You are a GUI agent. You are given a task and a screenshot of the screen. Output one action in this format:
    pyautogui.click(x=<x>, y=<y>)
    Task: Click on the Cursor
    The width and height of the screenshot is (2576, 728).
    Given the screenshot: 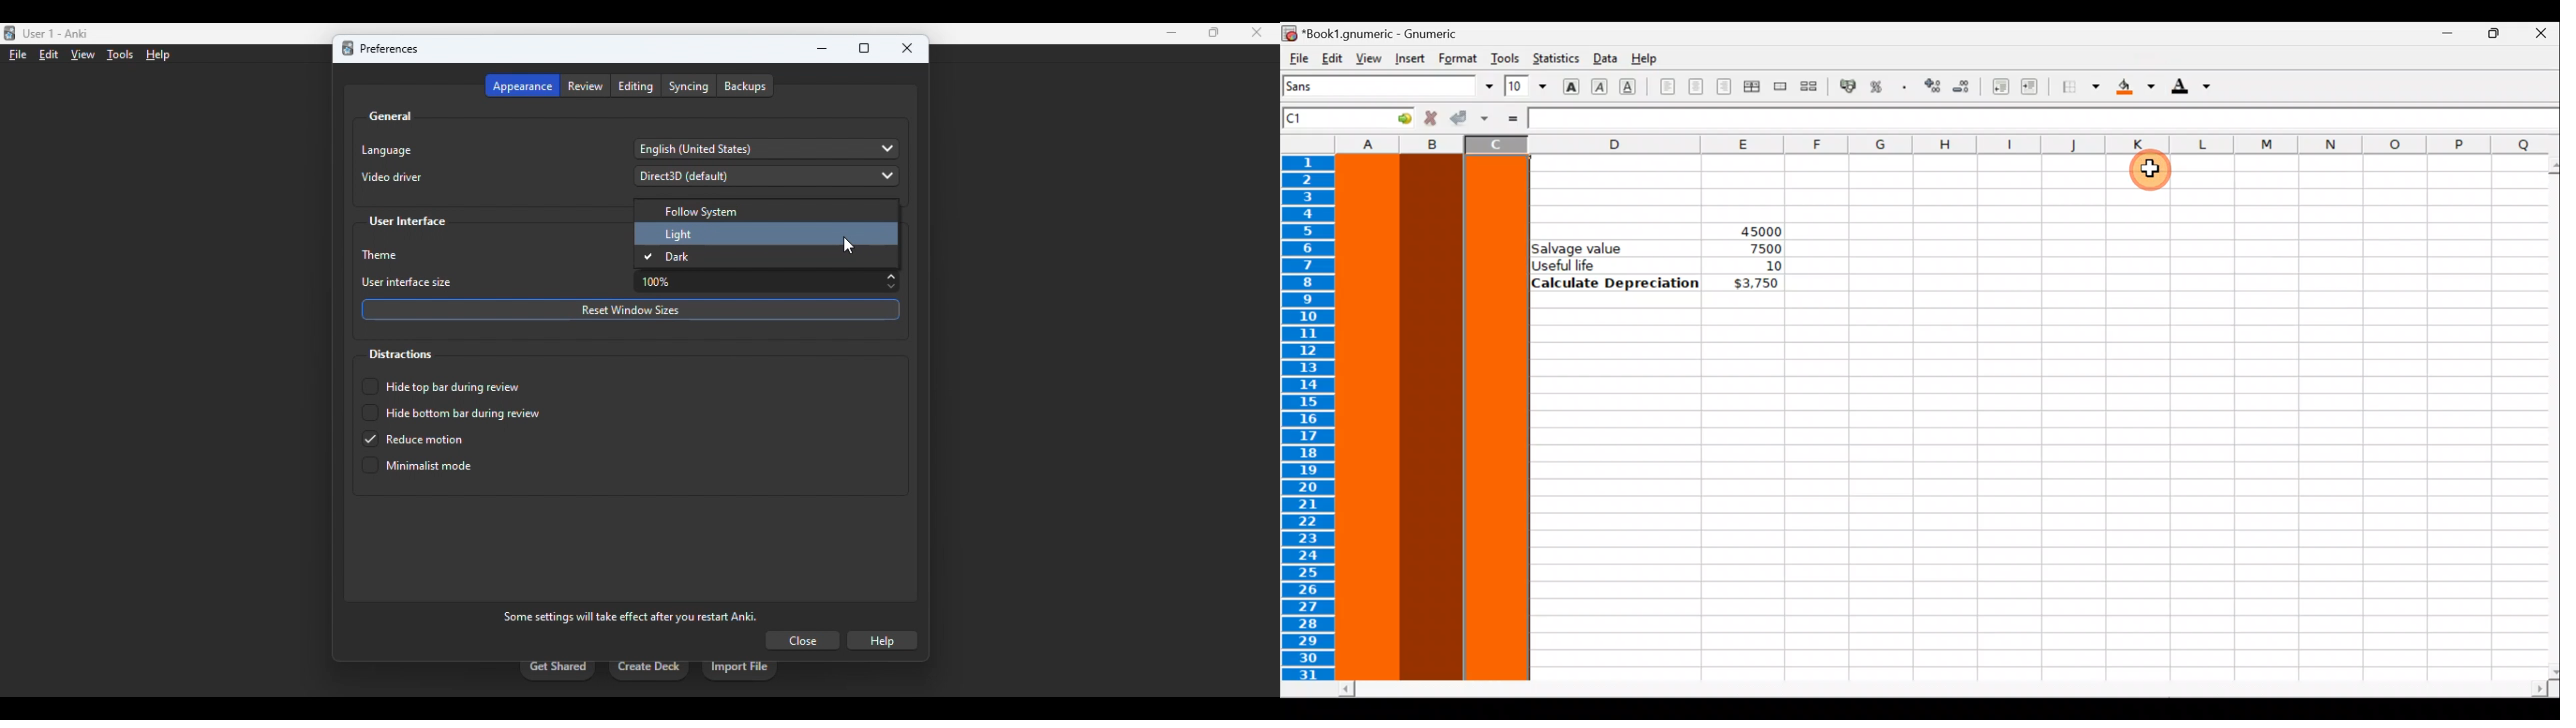 What is the action you would take?
    pyautogui.click(x=2157, y=173)
    